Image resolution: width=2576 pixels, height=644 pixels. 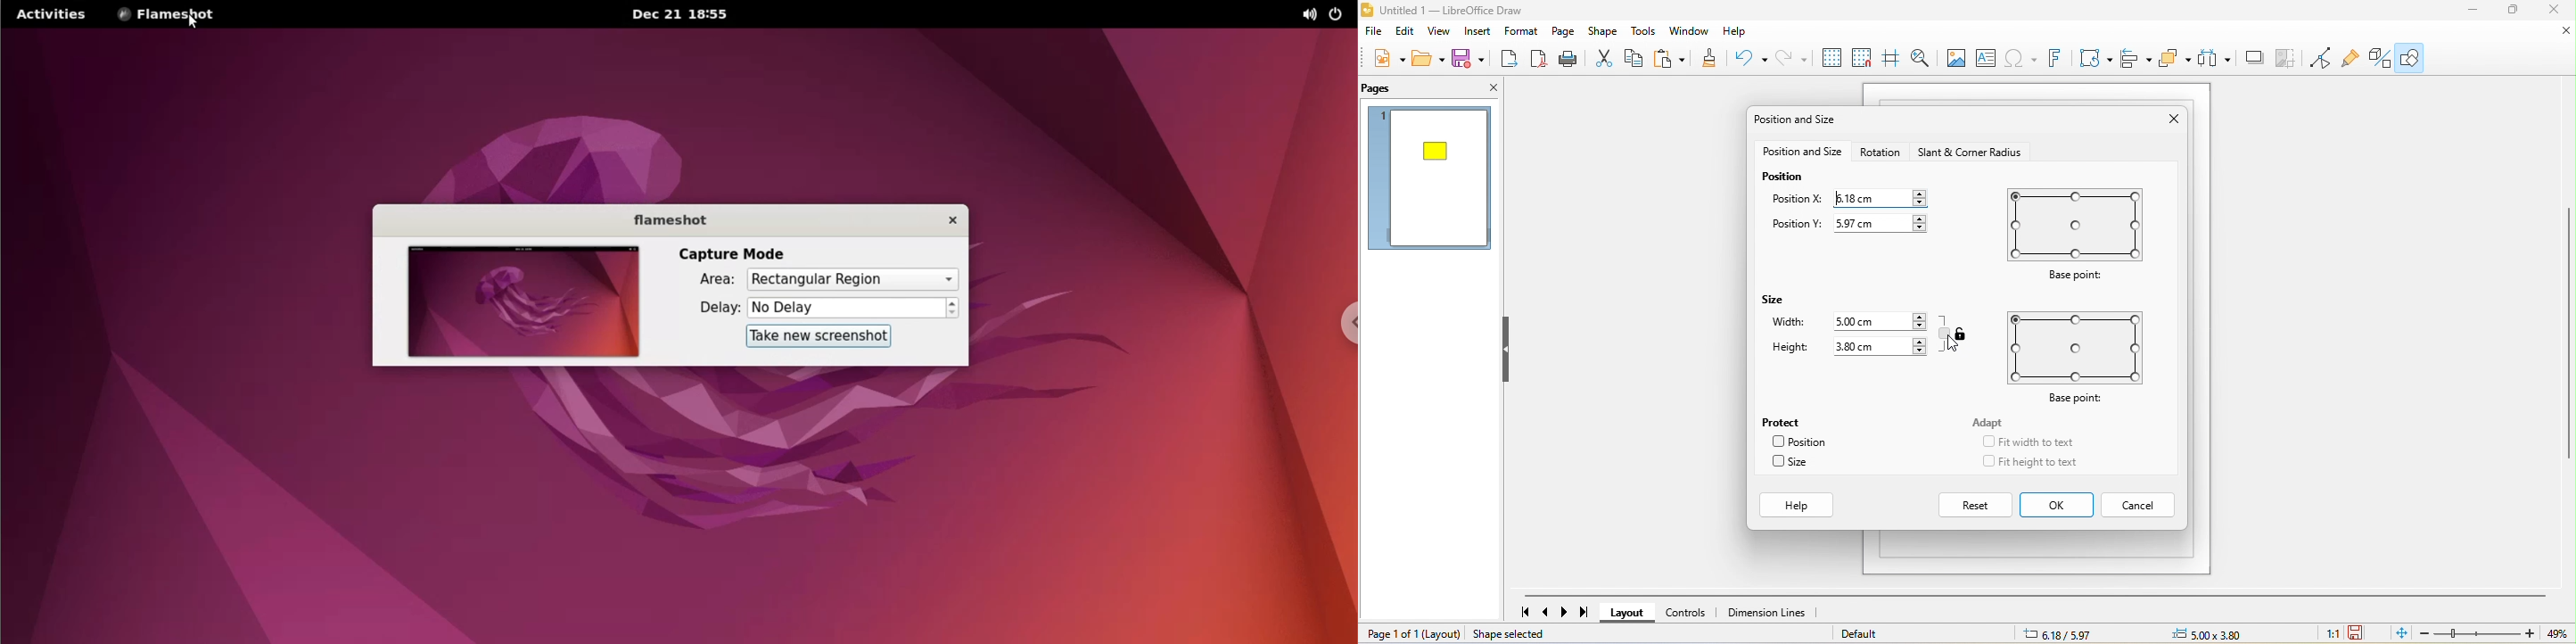 What do you see at coordinates (2023, 59) in the screenshot?
I see `special character` at bounding box center [2023, 59].